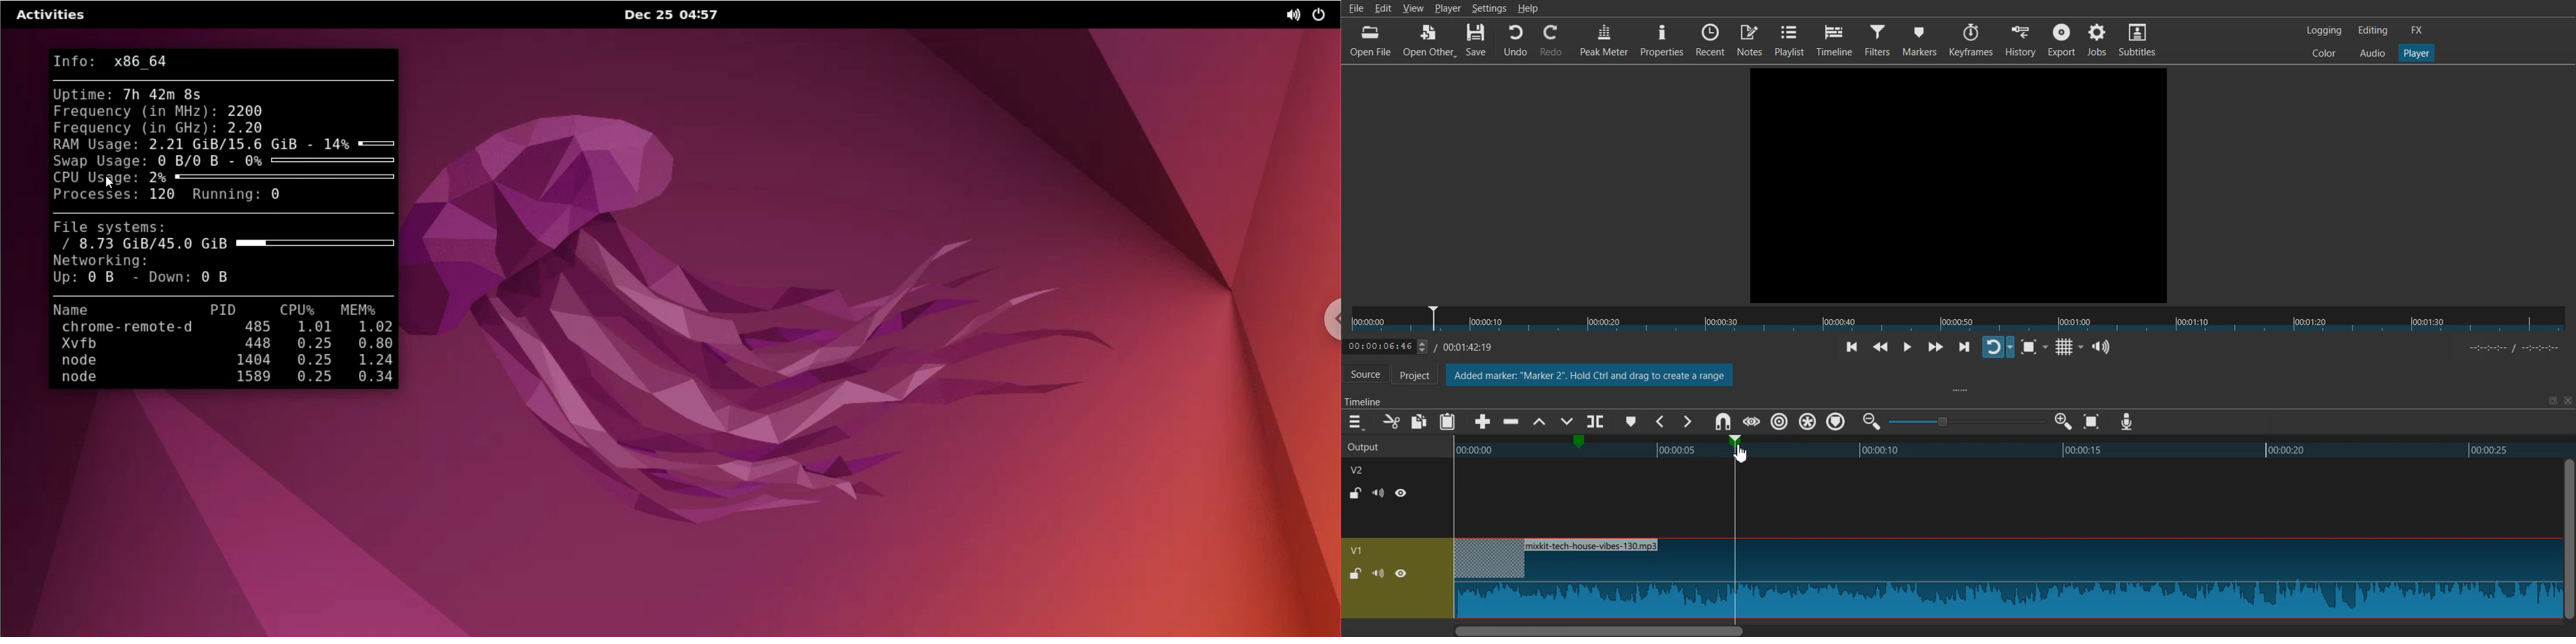 This screenshot has width=2576, height=644. I want to click on Properties, so click(1662, 39).